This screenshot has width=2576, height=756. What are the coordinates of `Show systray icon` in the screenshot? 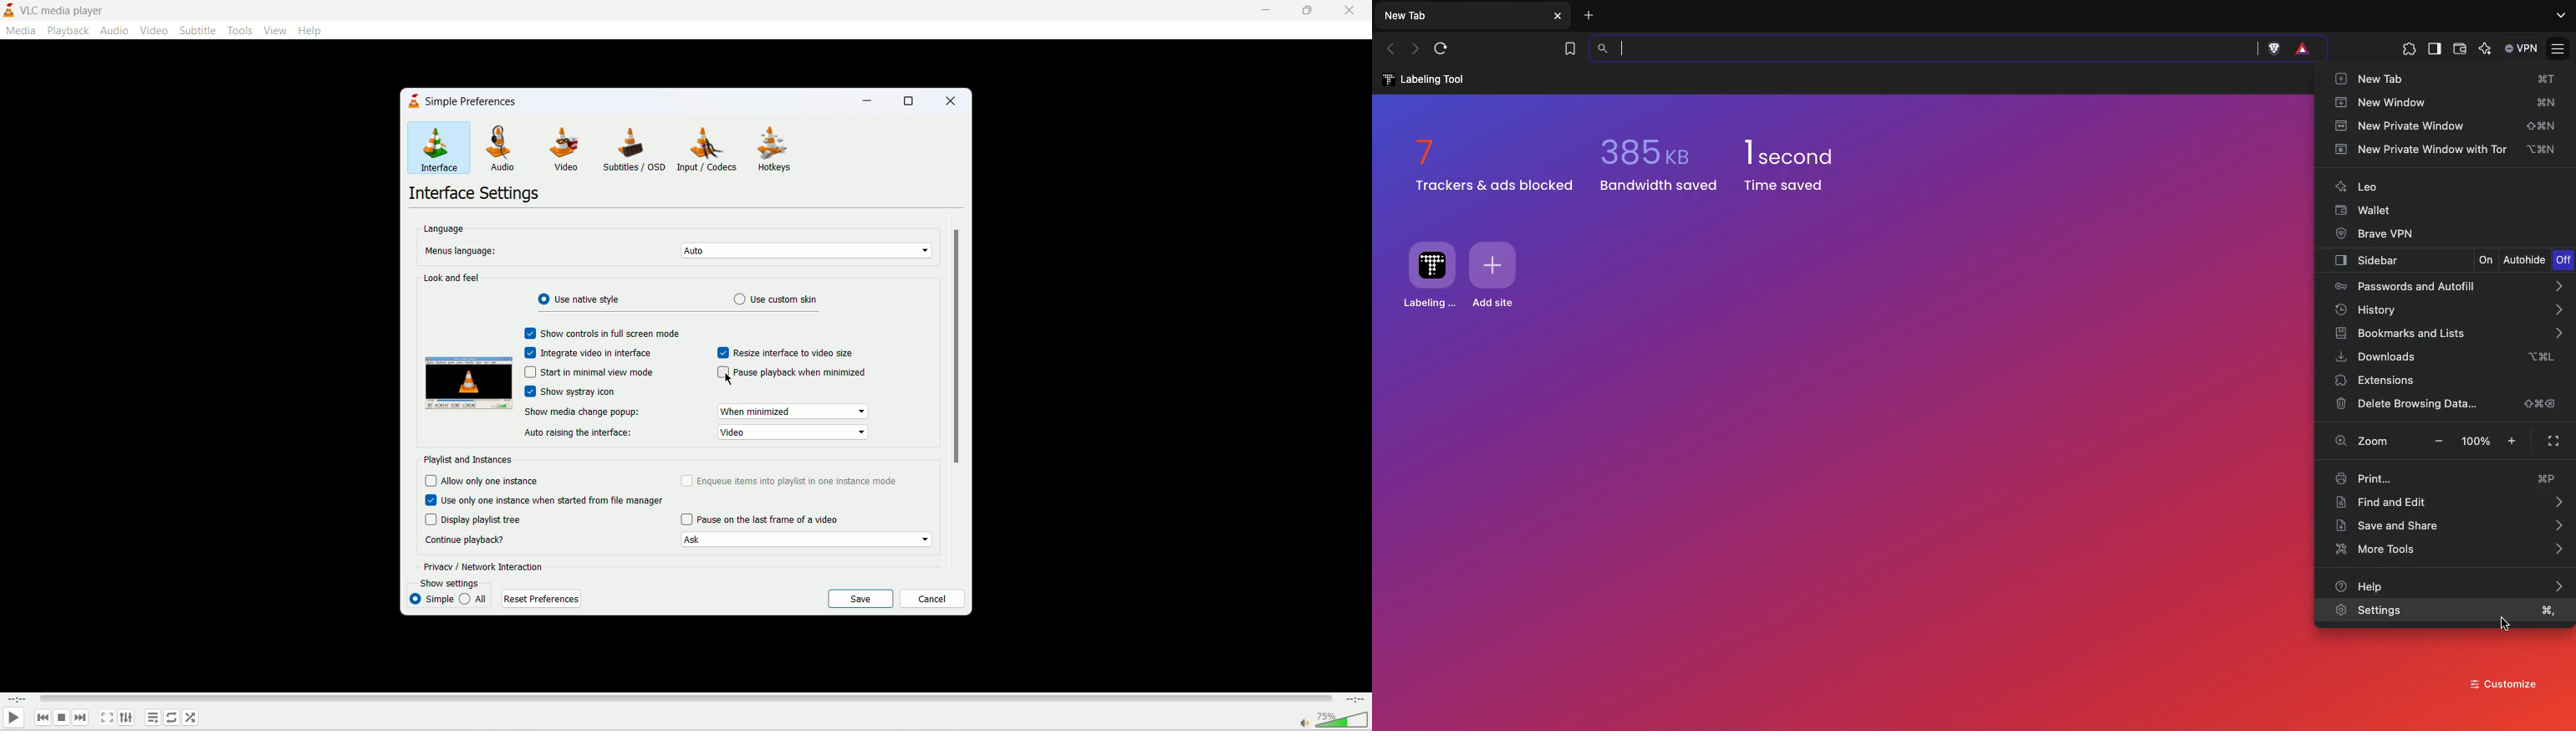 It's located at (582, 390).